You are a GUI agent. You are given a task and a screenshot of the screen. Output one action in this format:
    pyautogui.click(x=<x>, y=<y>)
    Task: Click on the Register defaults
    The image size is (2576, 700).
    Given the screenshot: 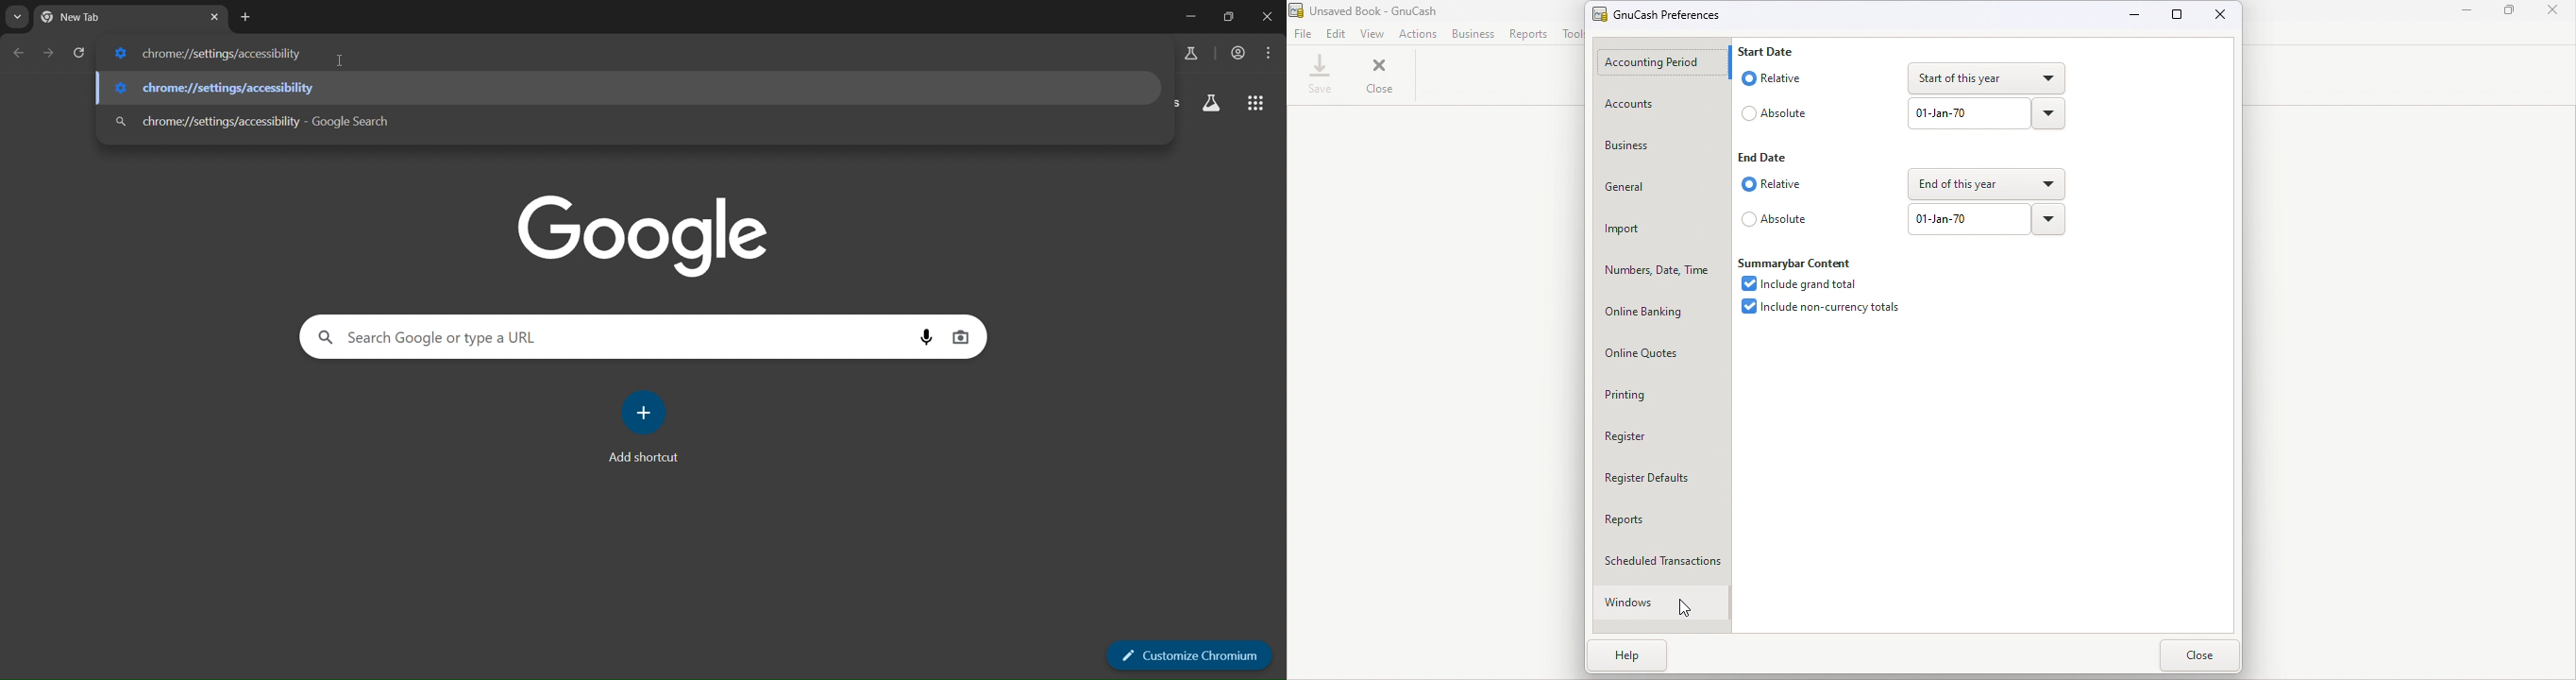 What is the action you would take?
    pyautogui.click(x=1664, y=476)
    